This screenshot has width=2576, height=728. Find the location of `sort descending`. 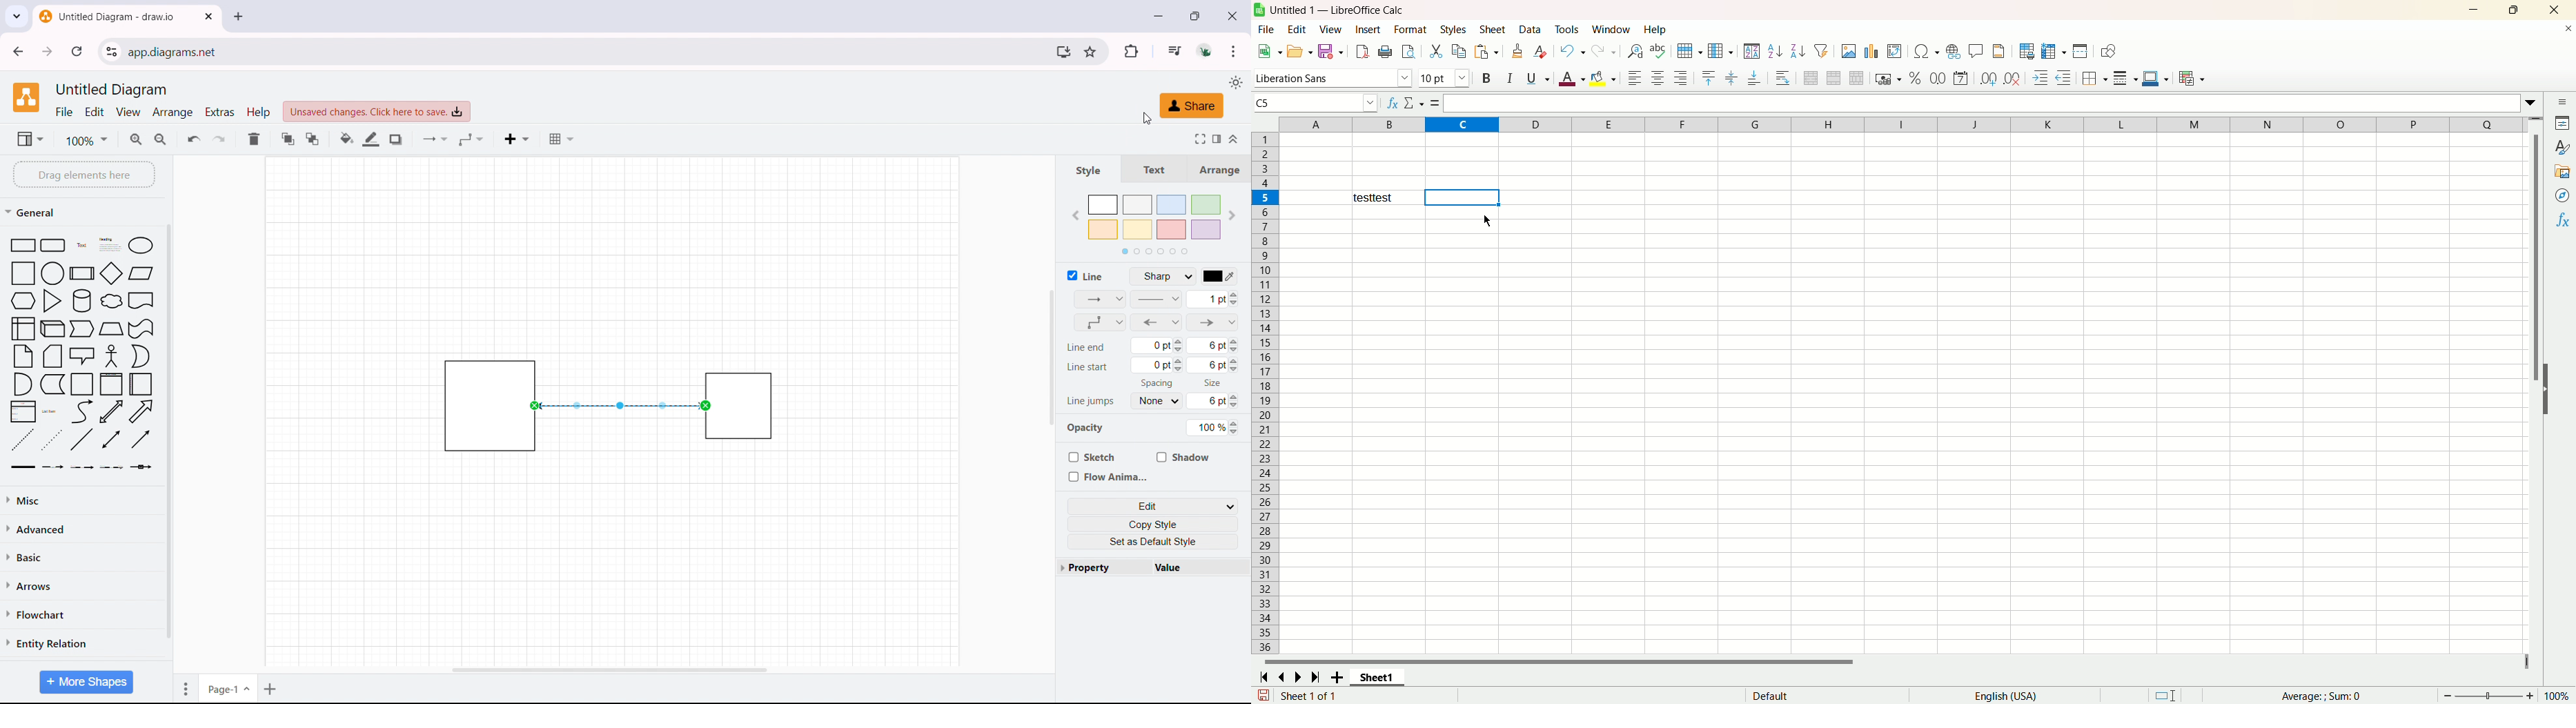

sort descending is located at coordinates (1797, 50).